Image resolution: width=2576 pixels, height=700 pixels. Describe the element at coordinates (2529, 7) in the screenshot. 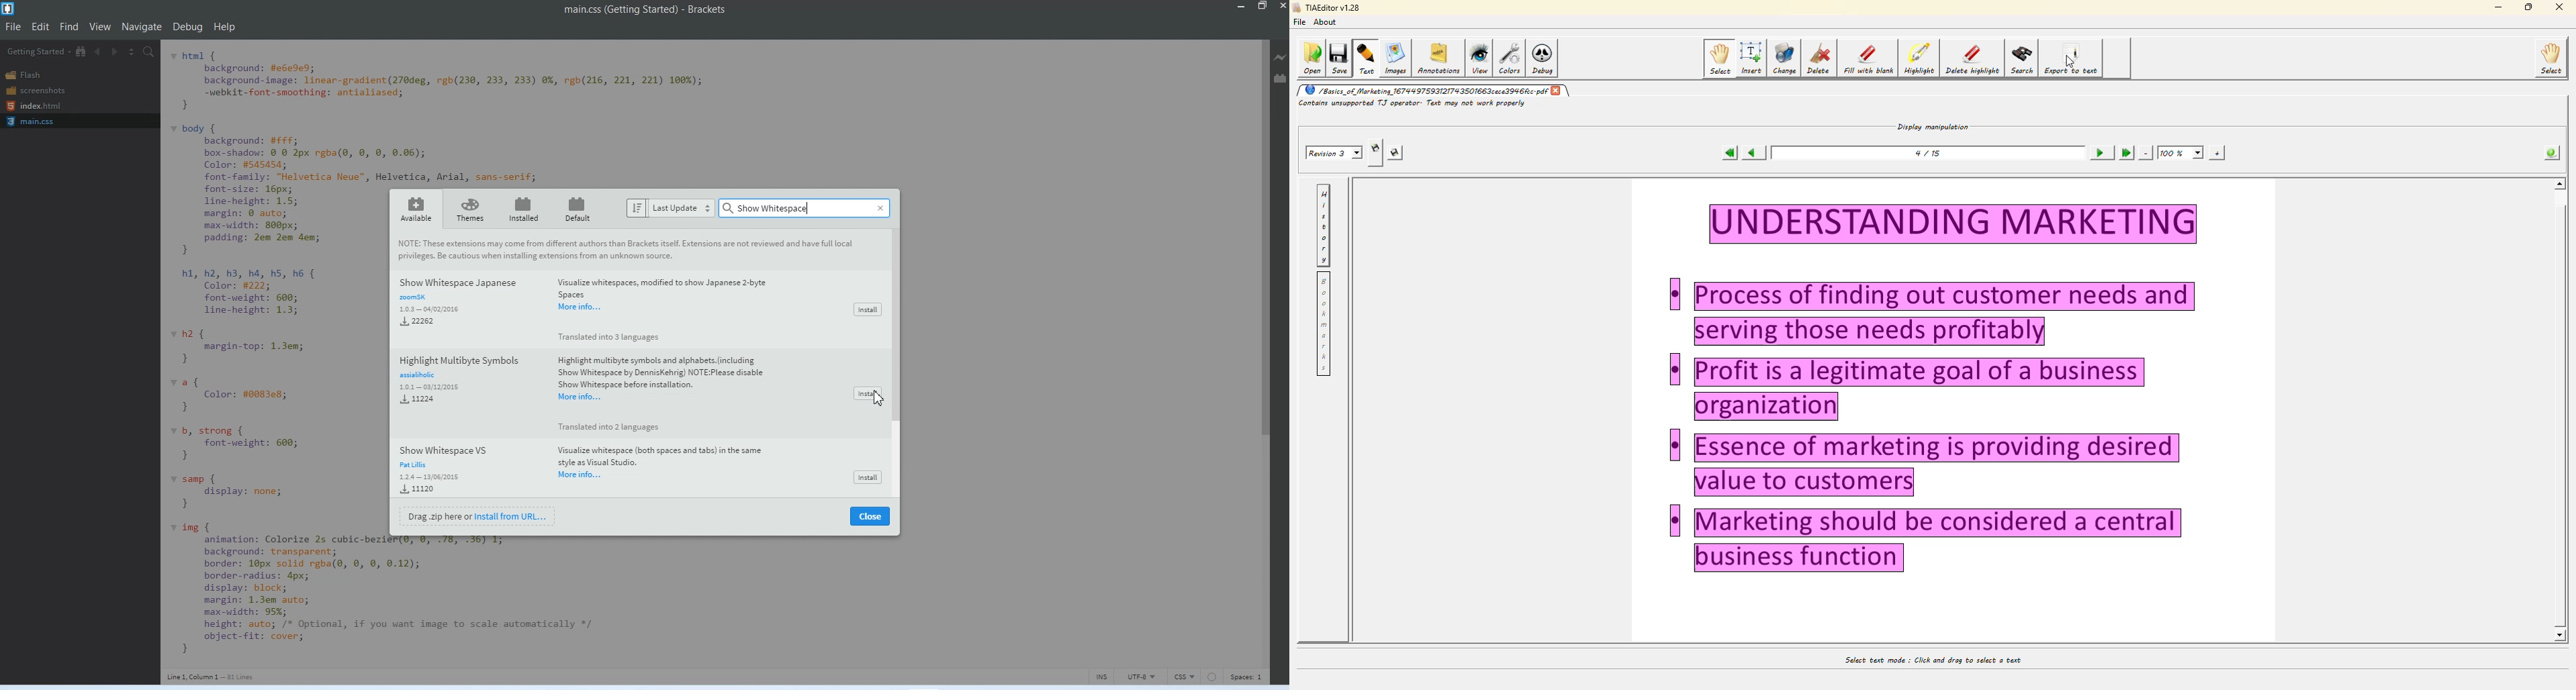

I see `maximize` at that location.